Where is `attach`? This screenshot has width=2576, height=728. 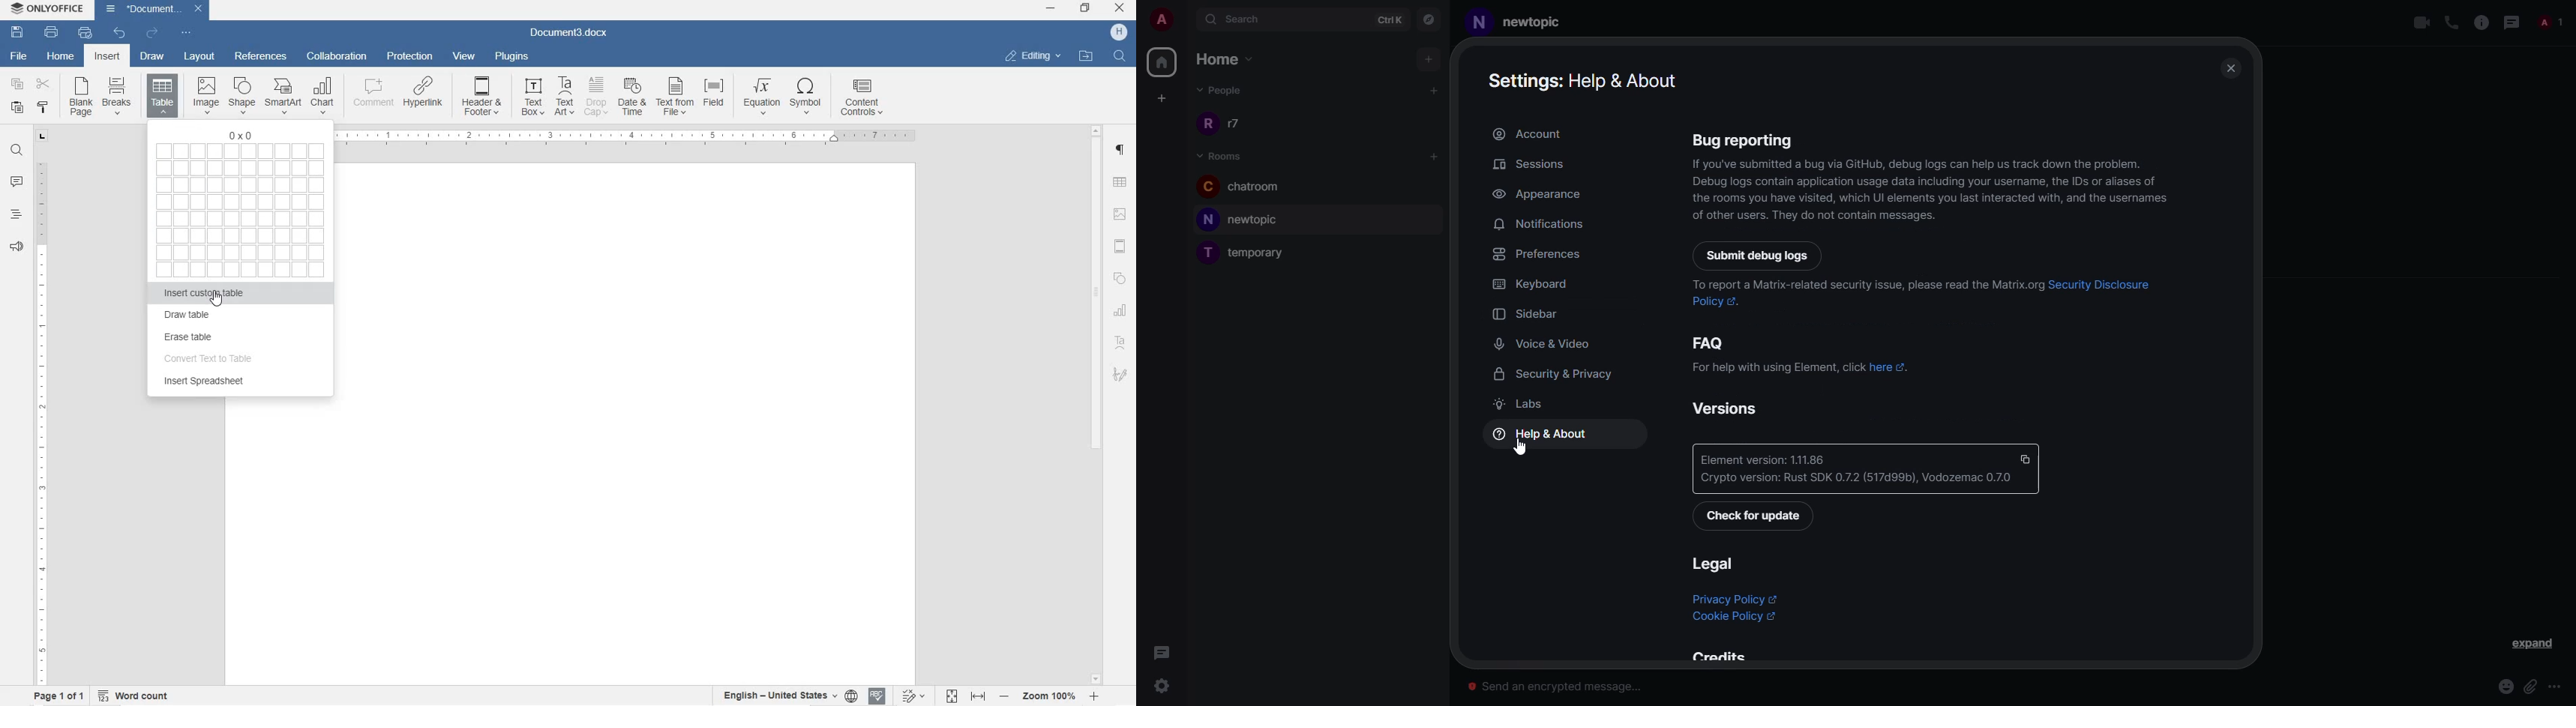 attach is located at coordinates (2530, 687).